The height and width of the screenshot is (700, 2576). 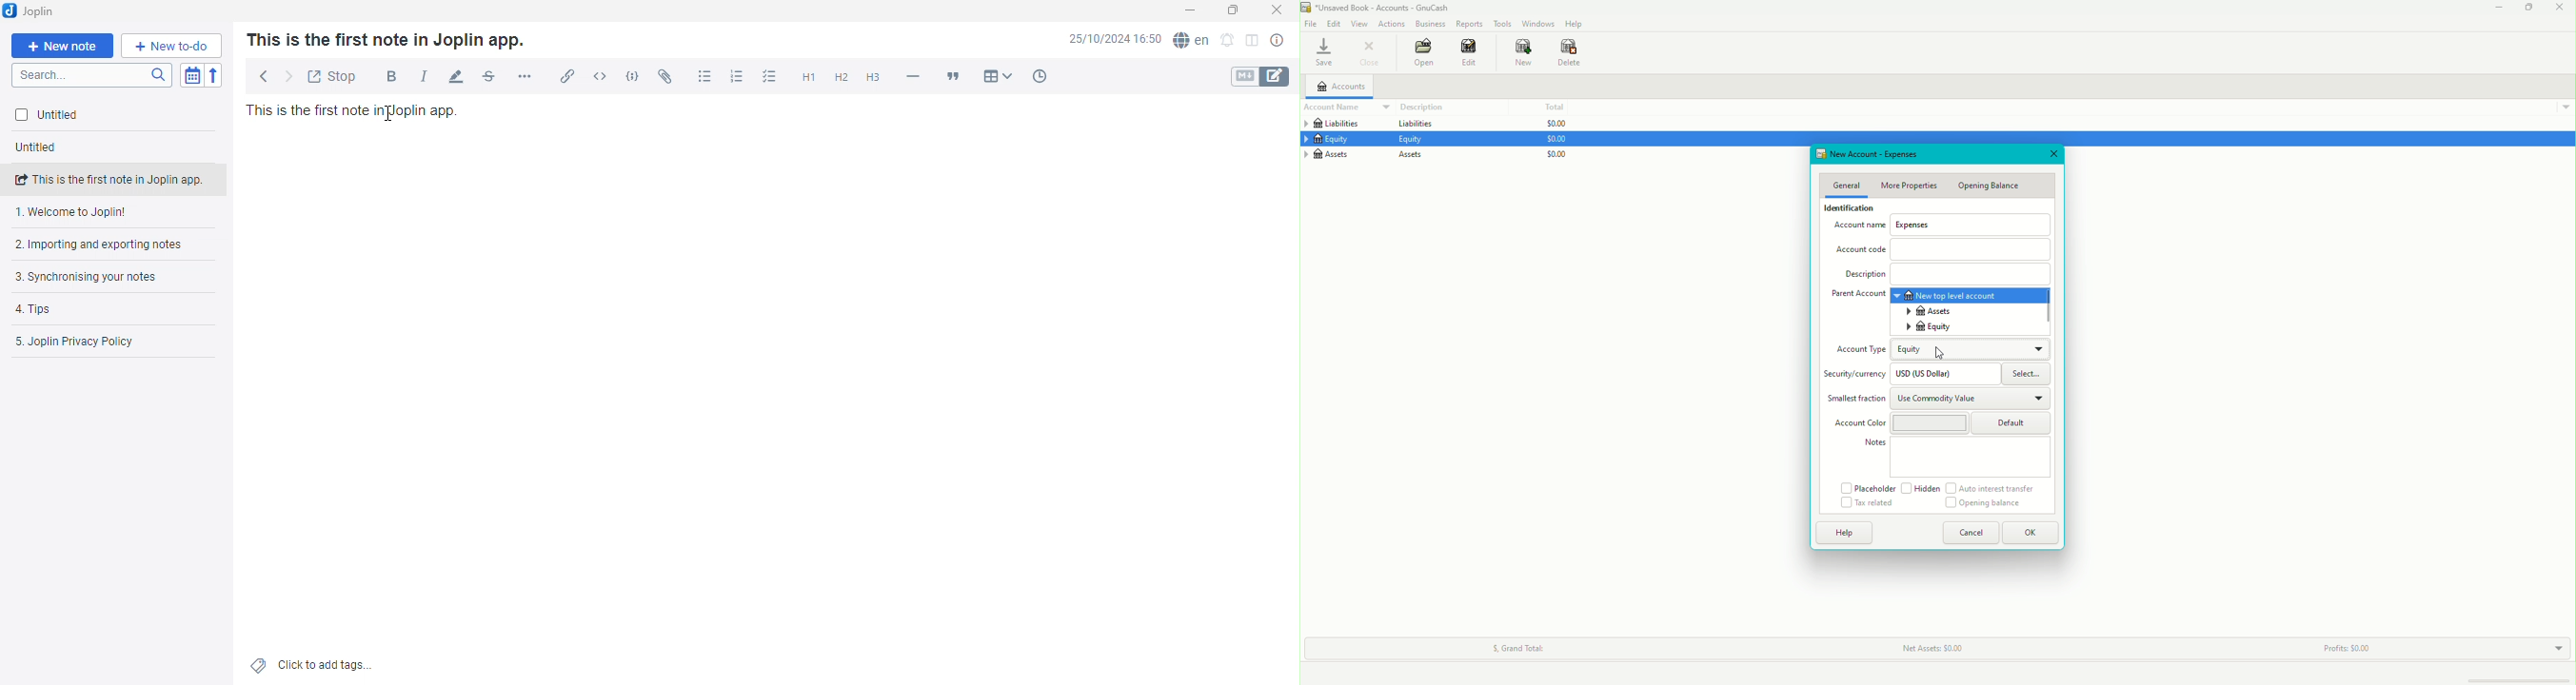 What do you see at coordinates (703, 75) in the screenshot?
I see `Bullet list` at bounding box center [703, 75].